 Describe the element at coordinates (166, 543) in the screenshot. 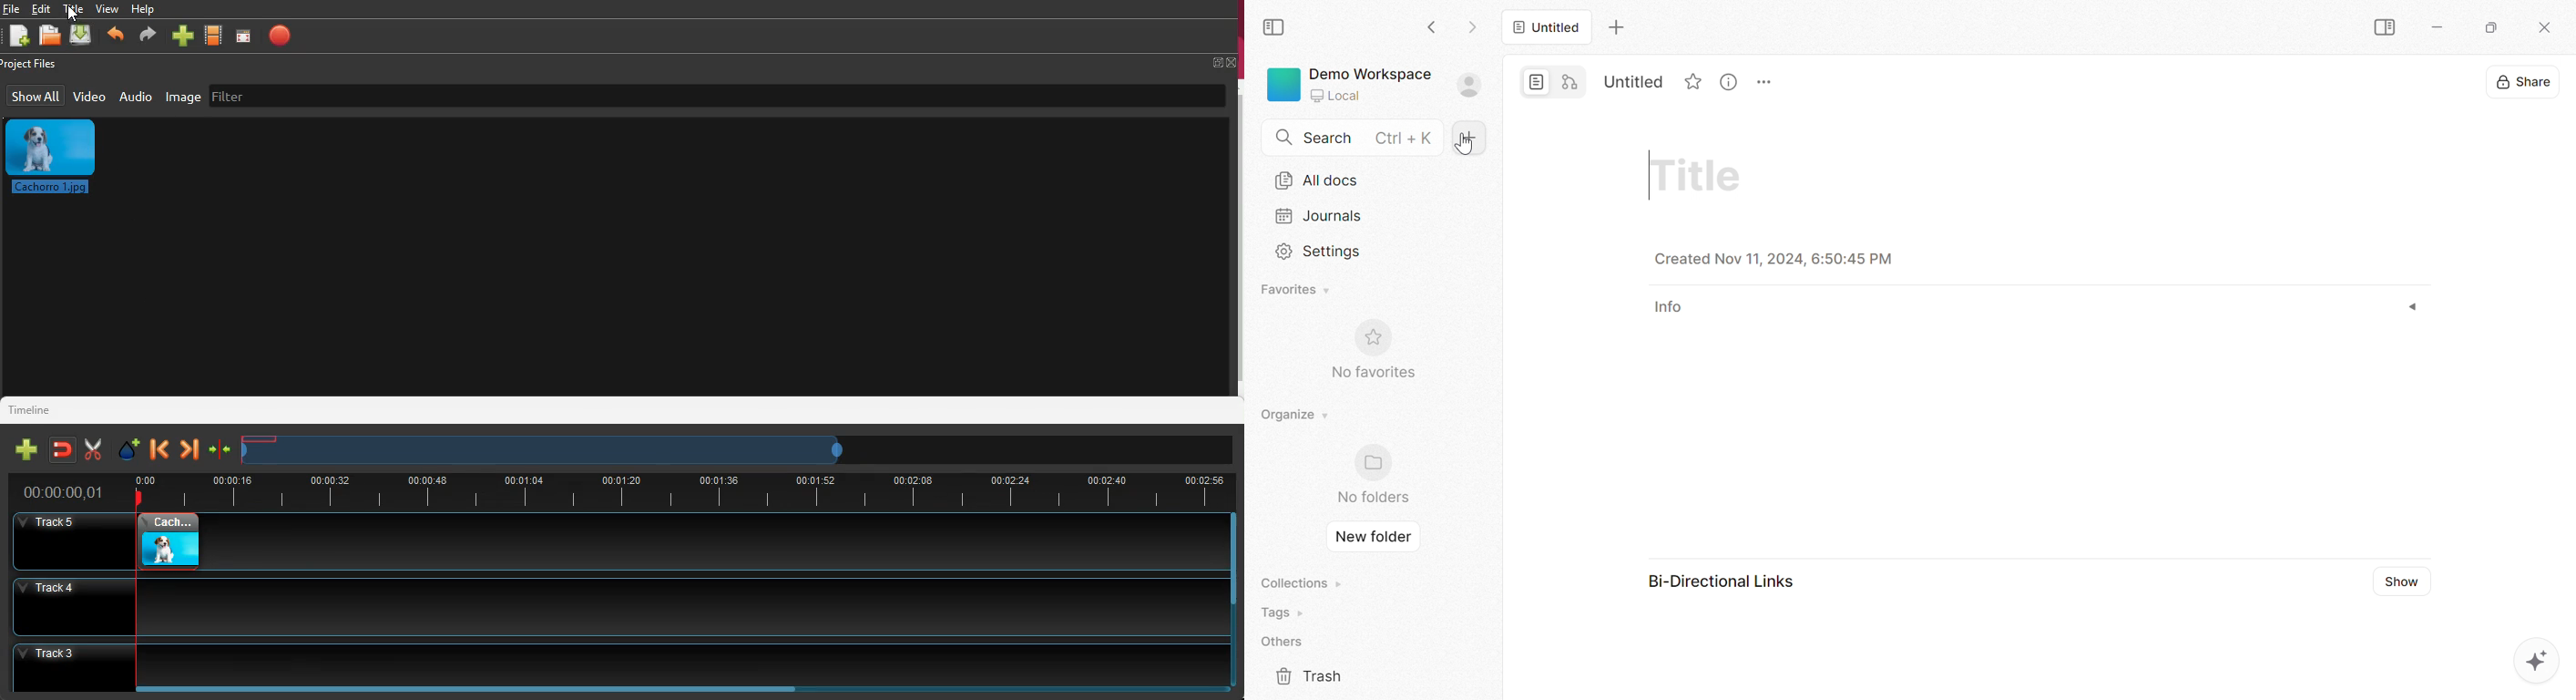

I see `image` at that location.